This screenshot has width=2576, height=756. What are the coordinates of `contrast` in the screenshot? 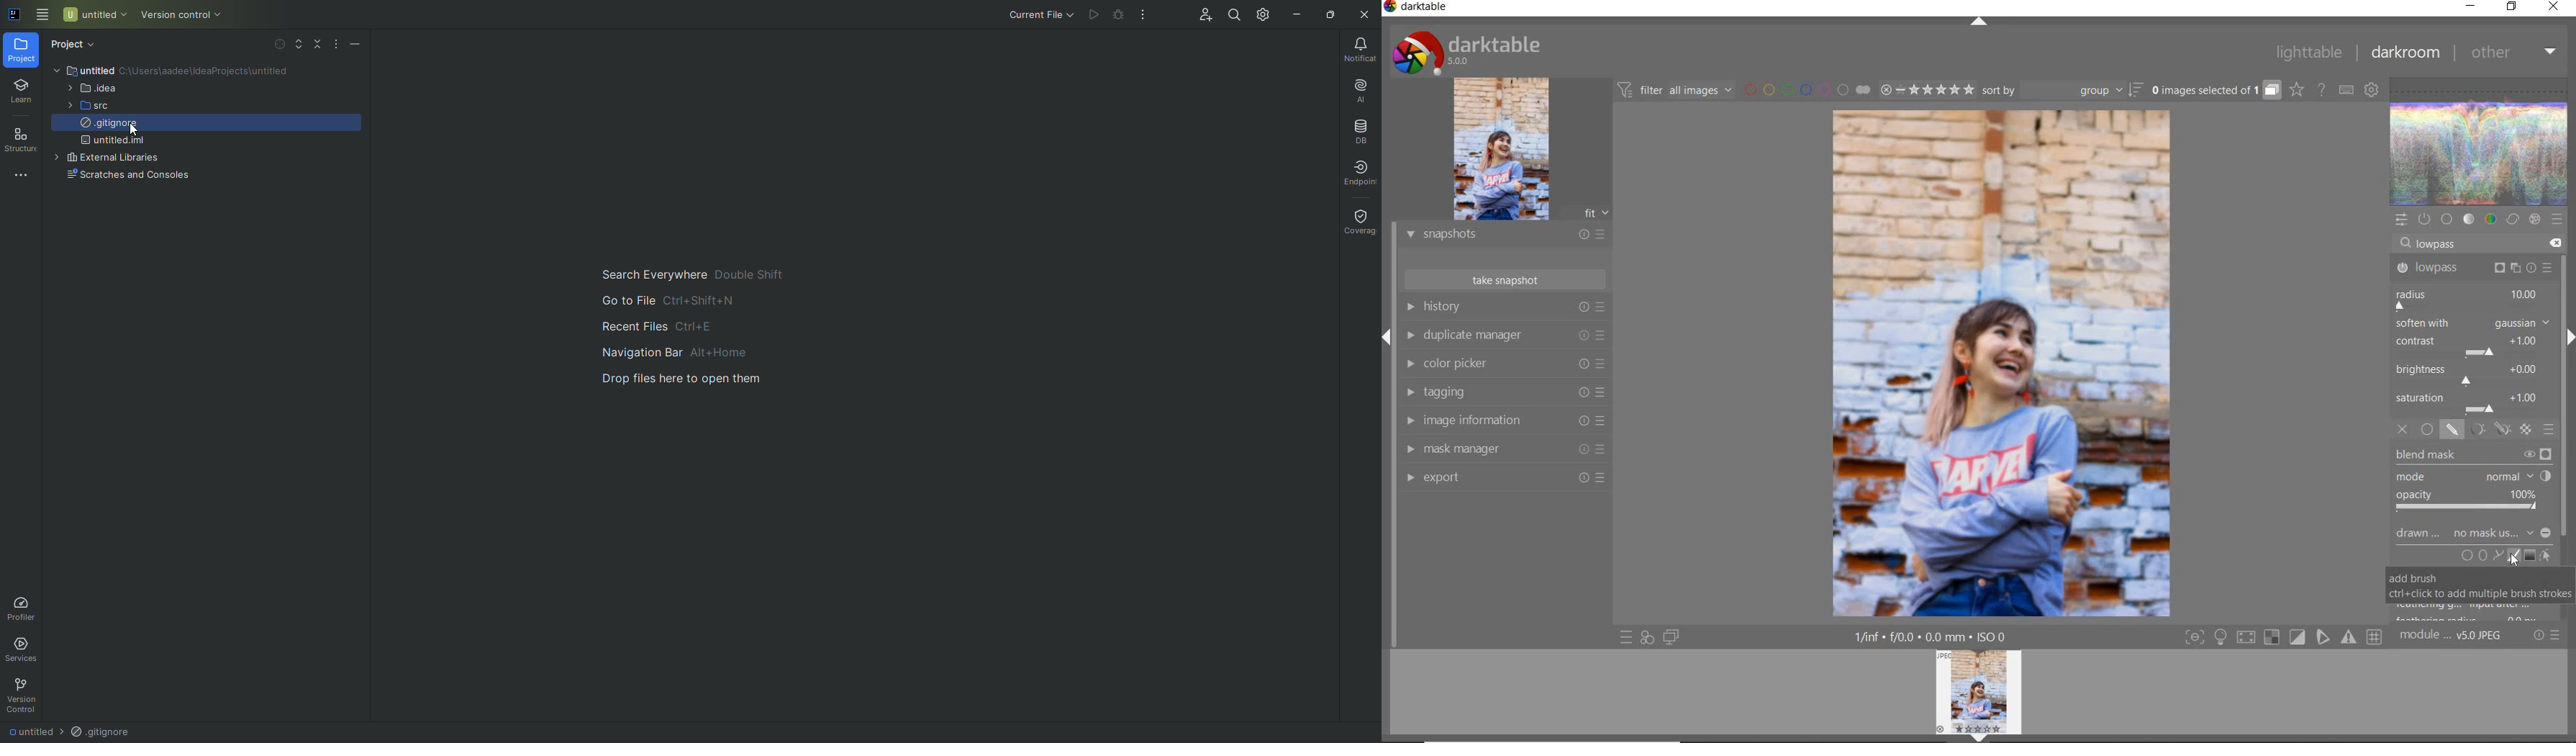 It's located at (2470, 344).